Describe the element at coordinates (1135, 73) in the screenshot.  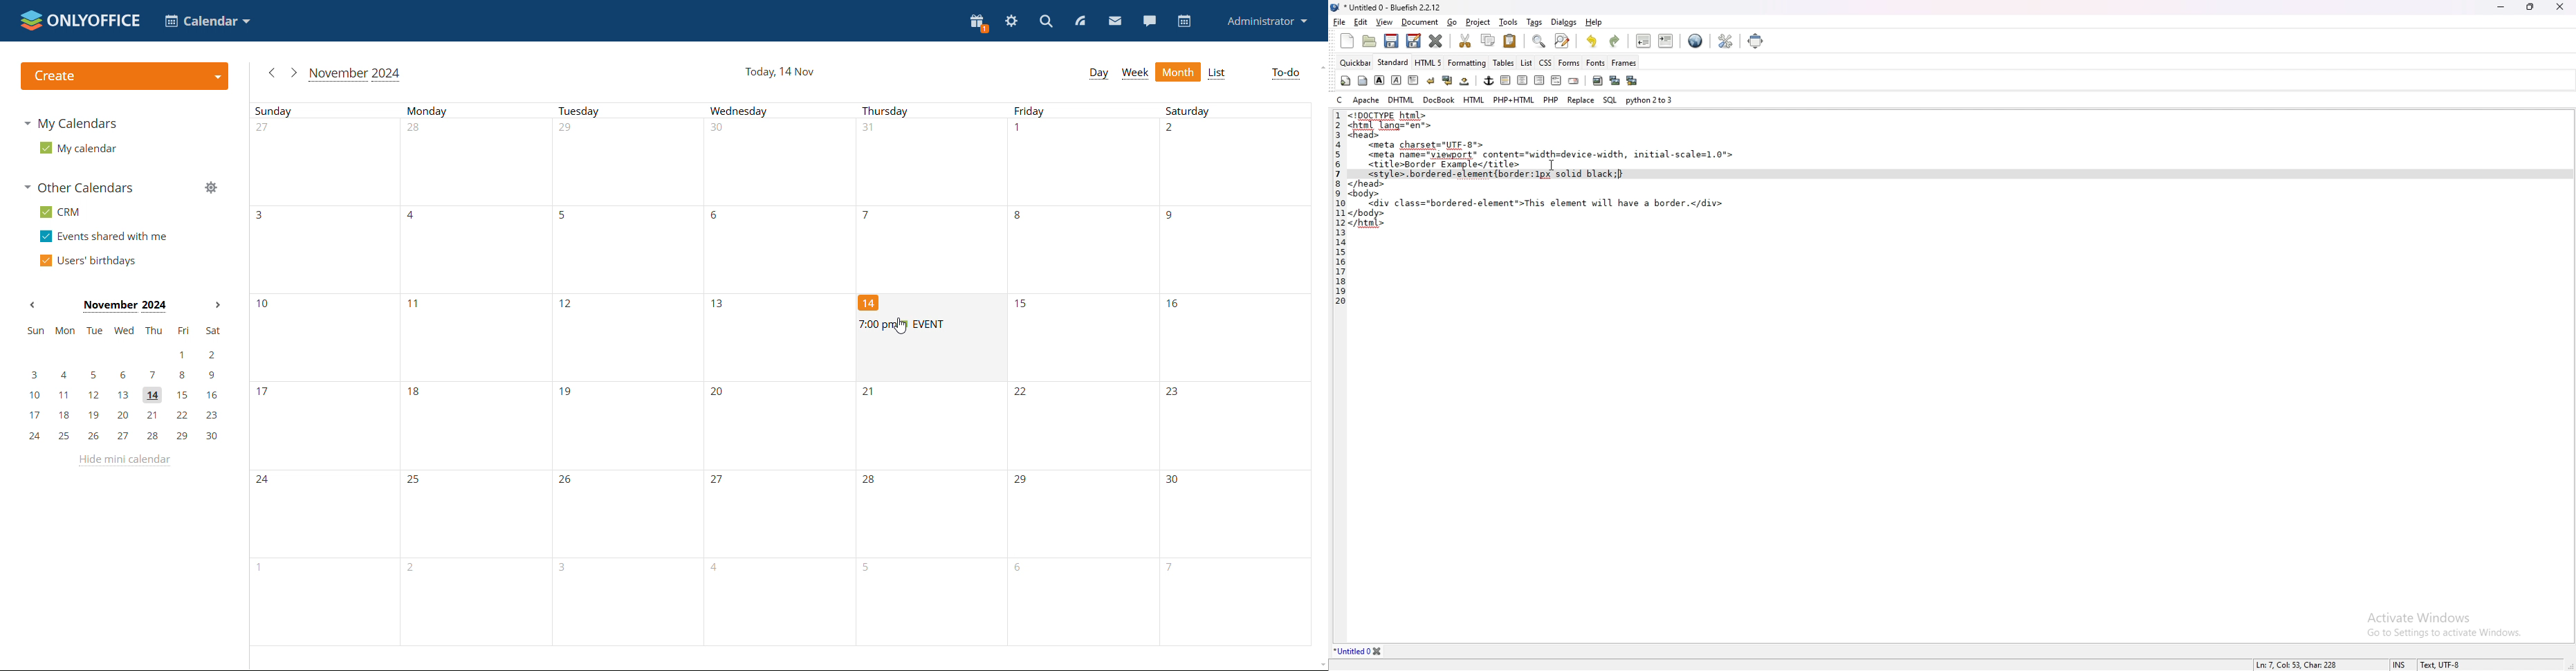
I see `week view` at that location.